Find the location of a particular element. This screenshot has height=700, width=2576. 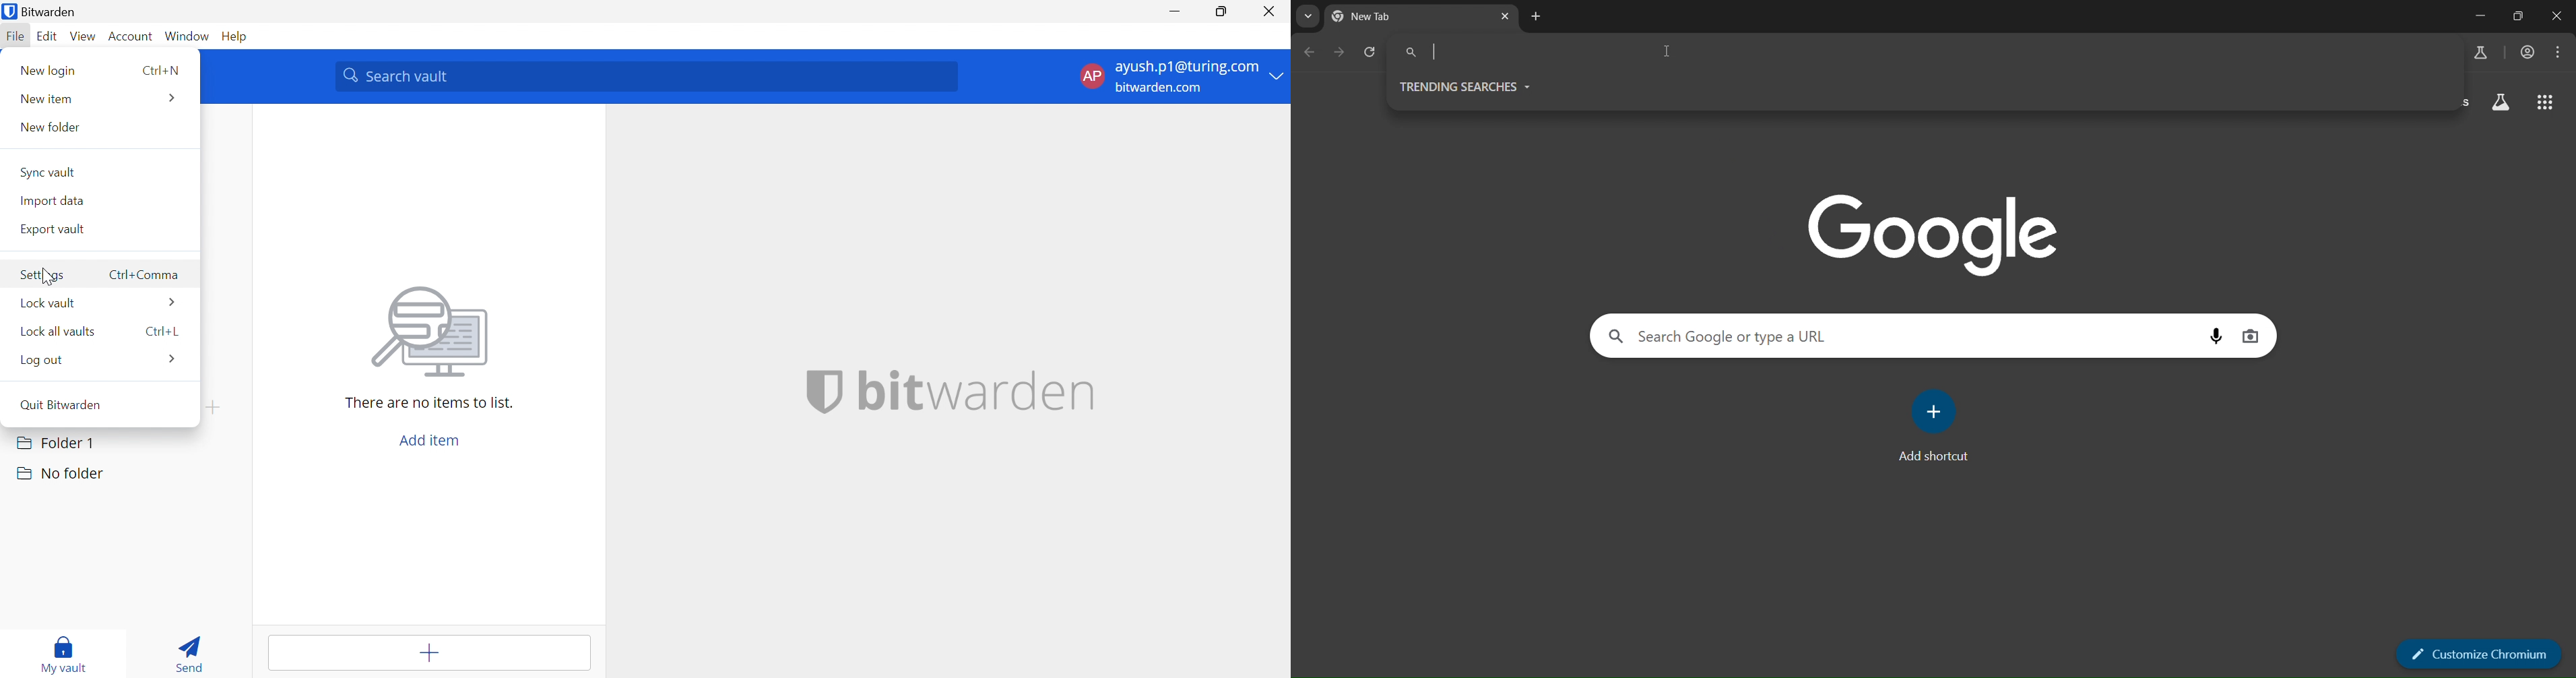

accounts is located at coordinates (2530, 52).